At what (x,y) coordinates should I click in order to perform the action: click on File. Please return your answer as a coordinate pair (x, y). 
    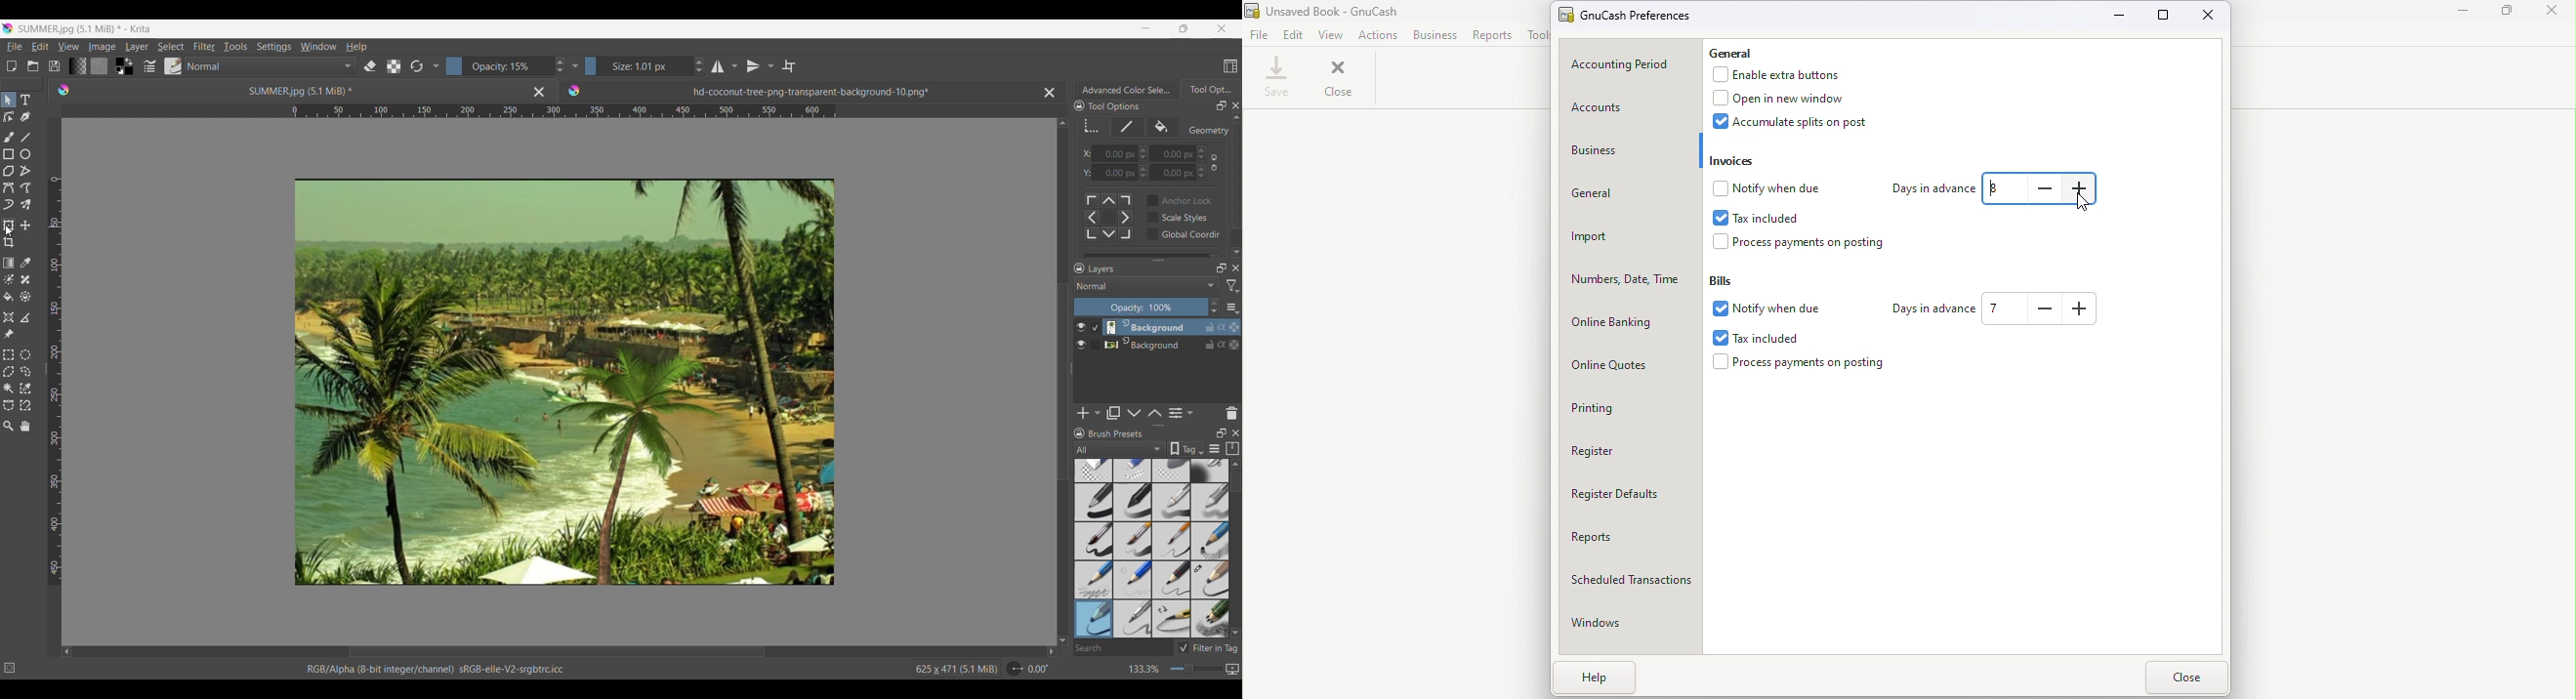
    Looking at the image, I should click on (1259, 35).